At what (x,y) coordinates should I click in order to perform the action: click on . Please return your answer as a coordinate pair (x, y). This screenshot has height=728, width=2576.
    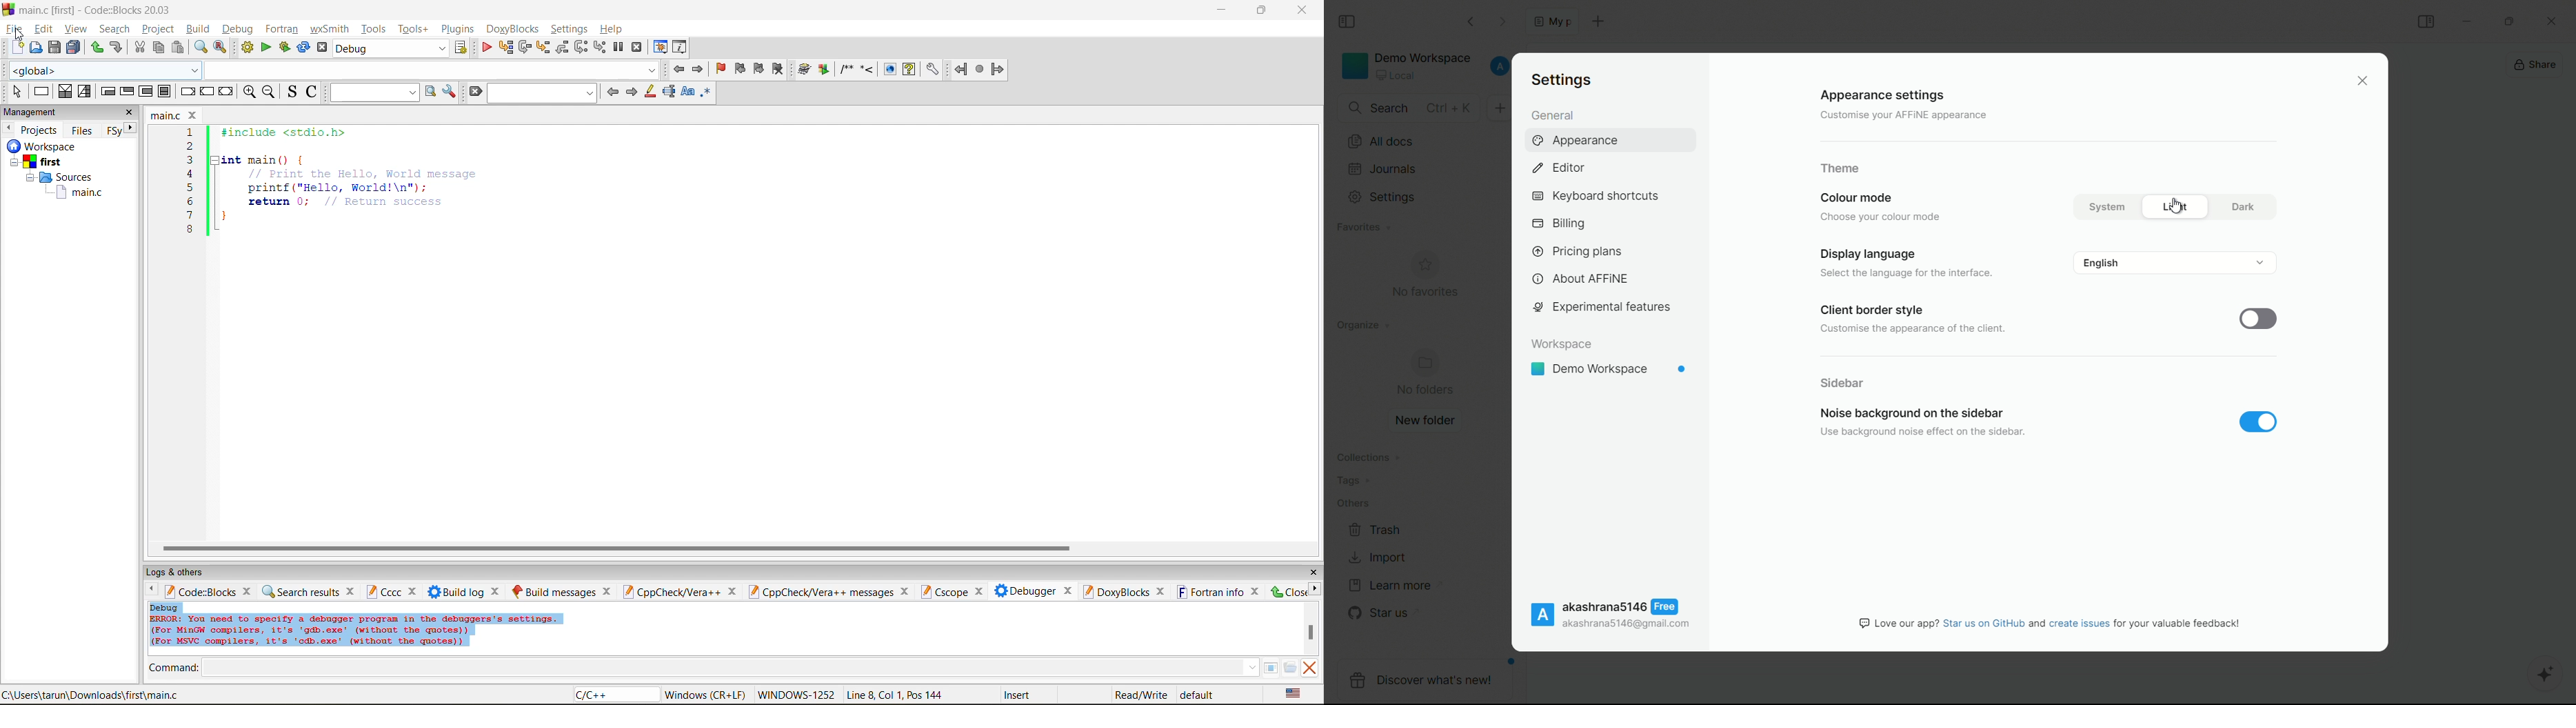
    Looking at the image, I should click on (39, 146).